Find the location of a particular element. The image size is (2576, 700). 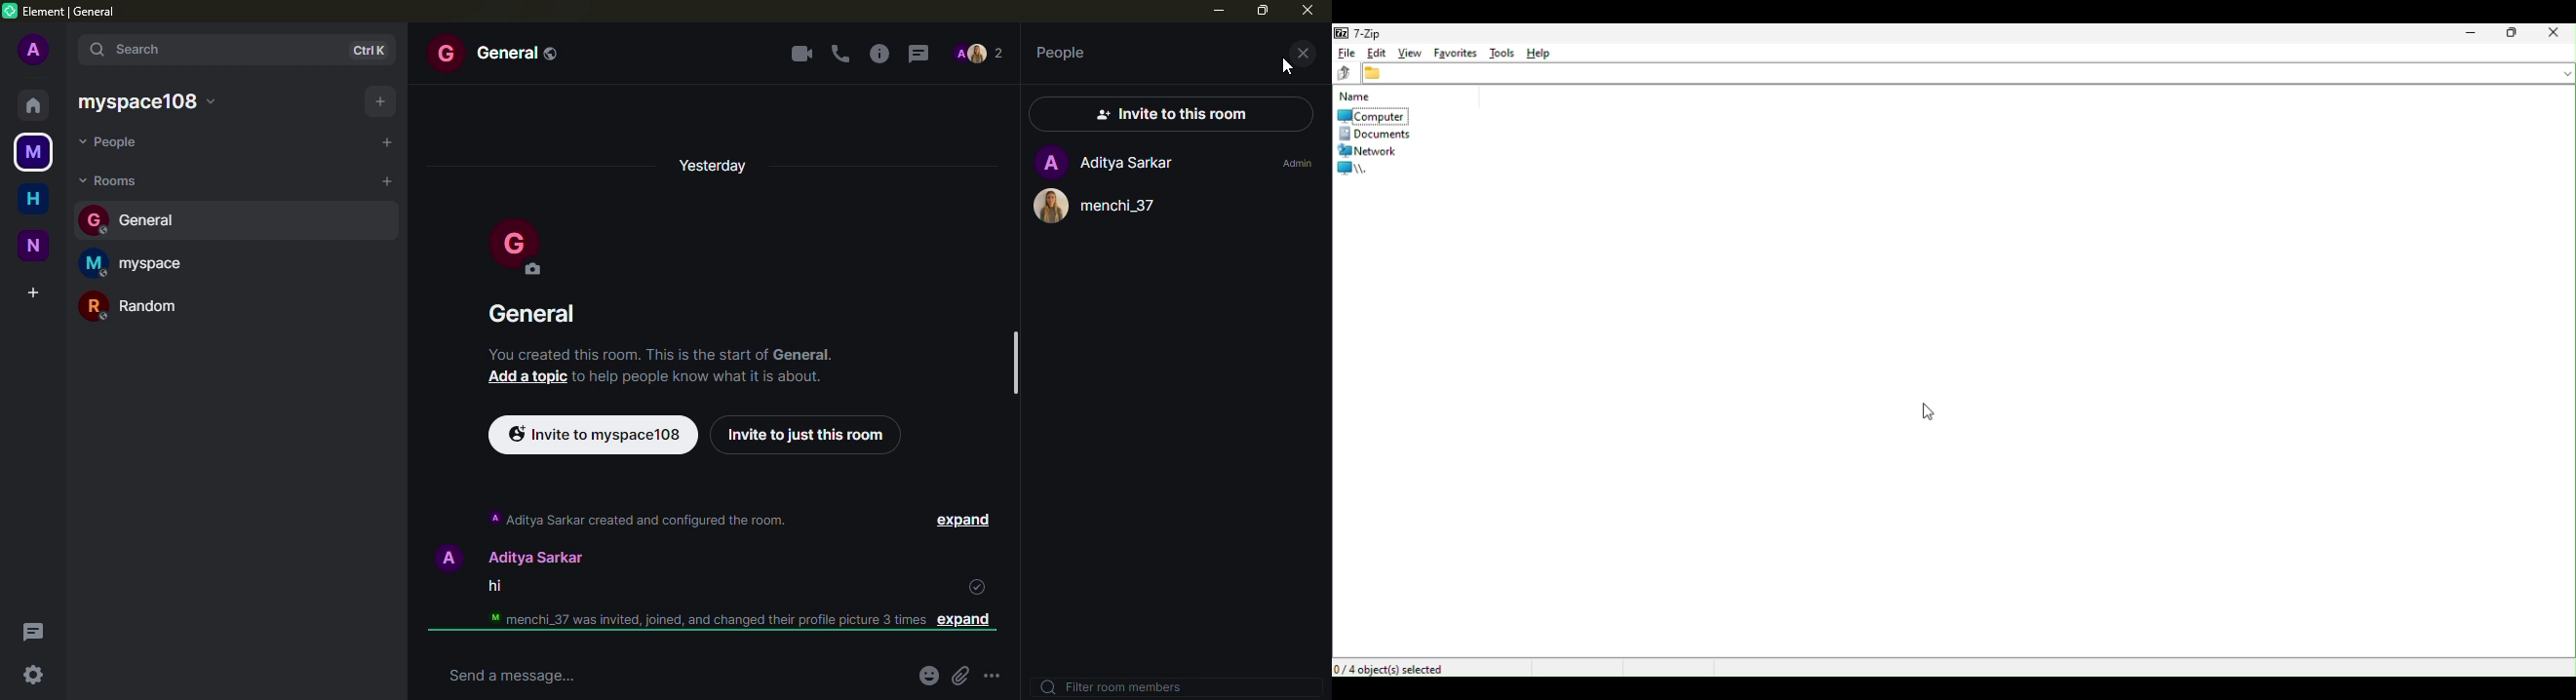

people is located at coordinates (1071, 52).